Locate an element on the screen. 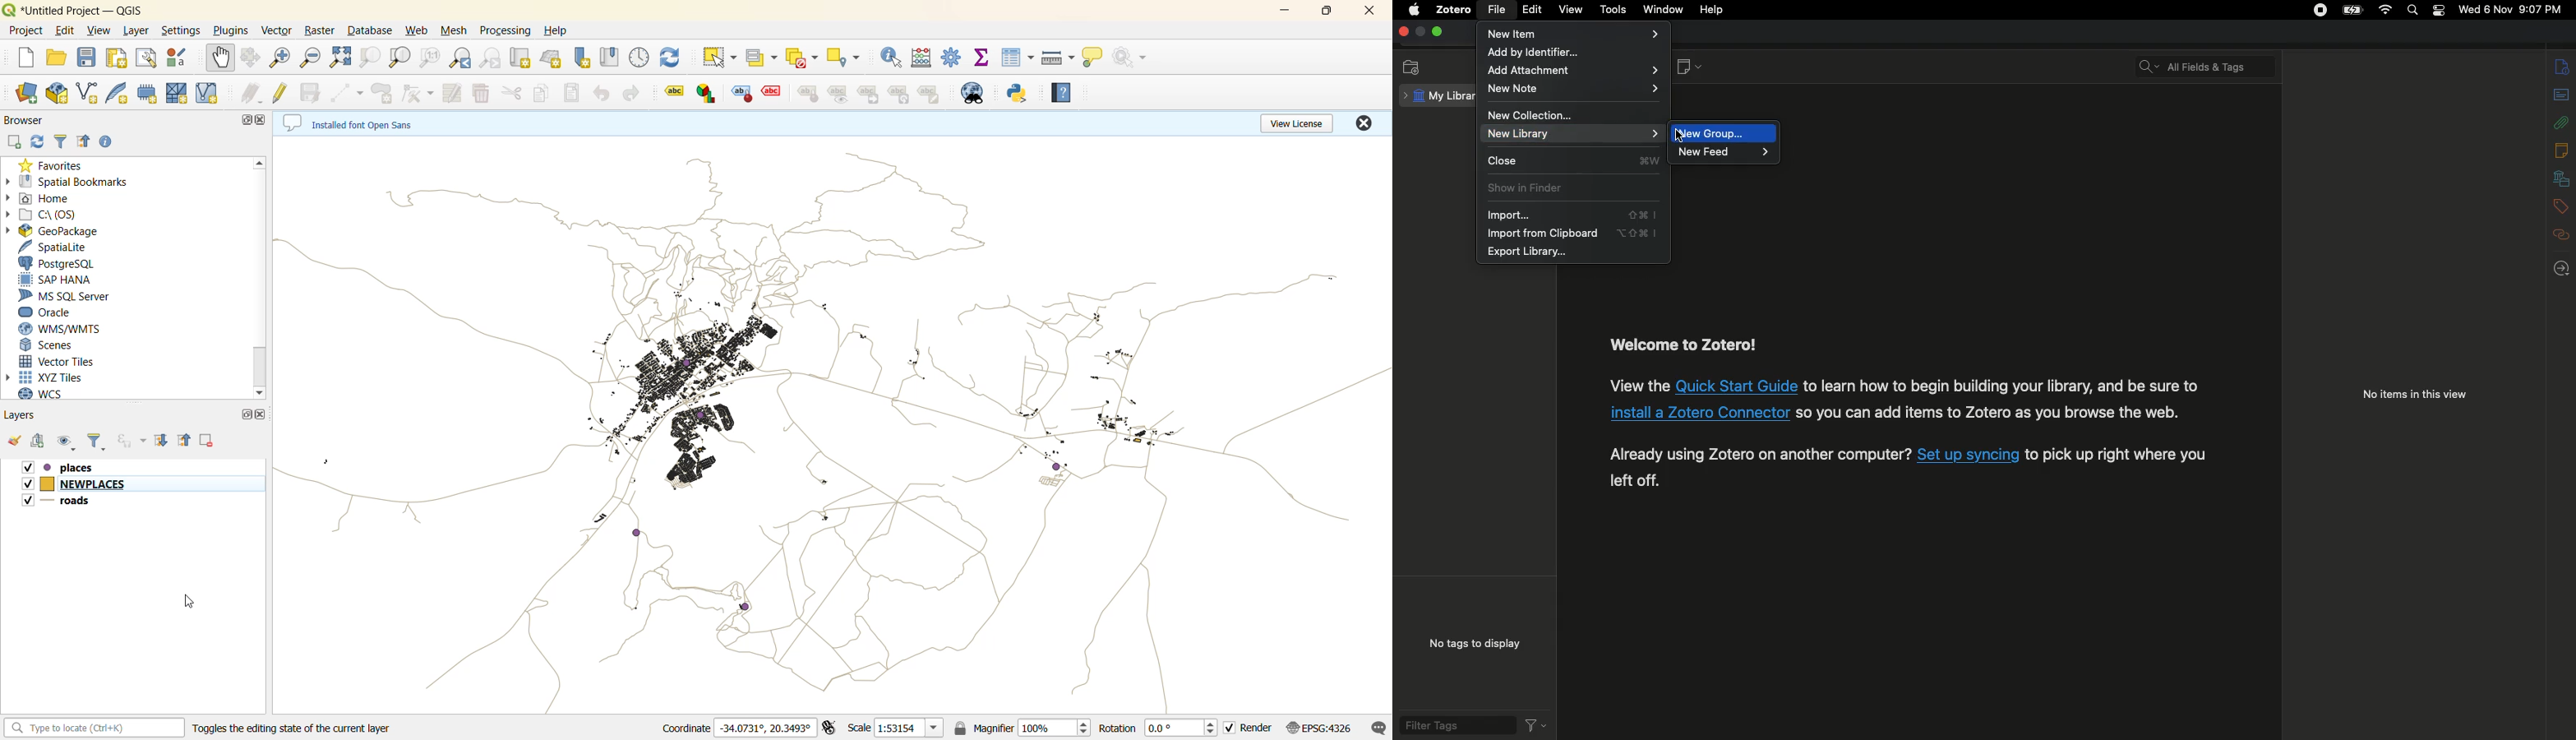 This screenshot has height=756, width=2576. wms/wmts is located at coordinates (61, 329).